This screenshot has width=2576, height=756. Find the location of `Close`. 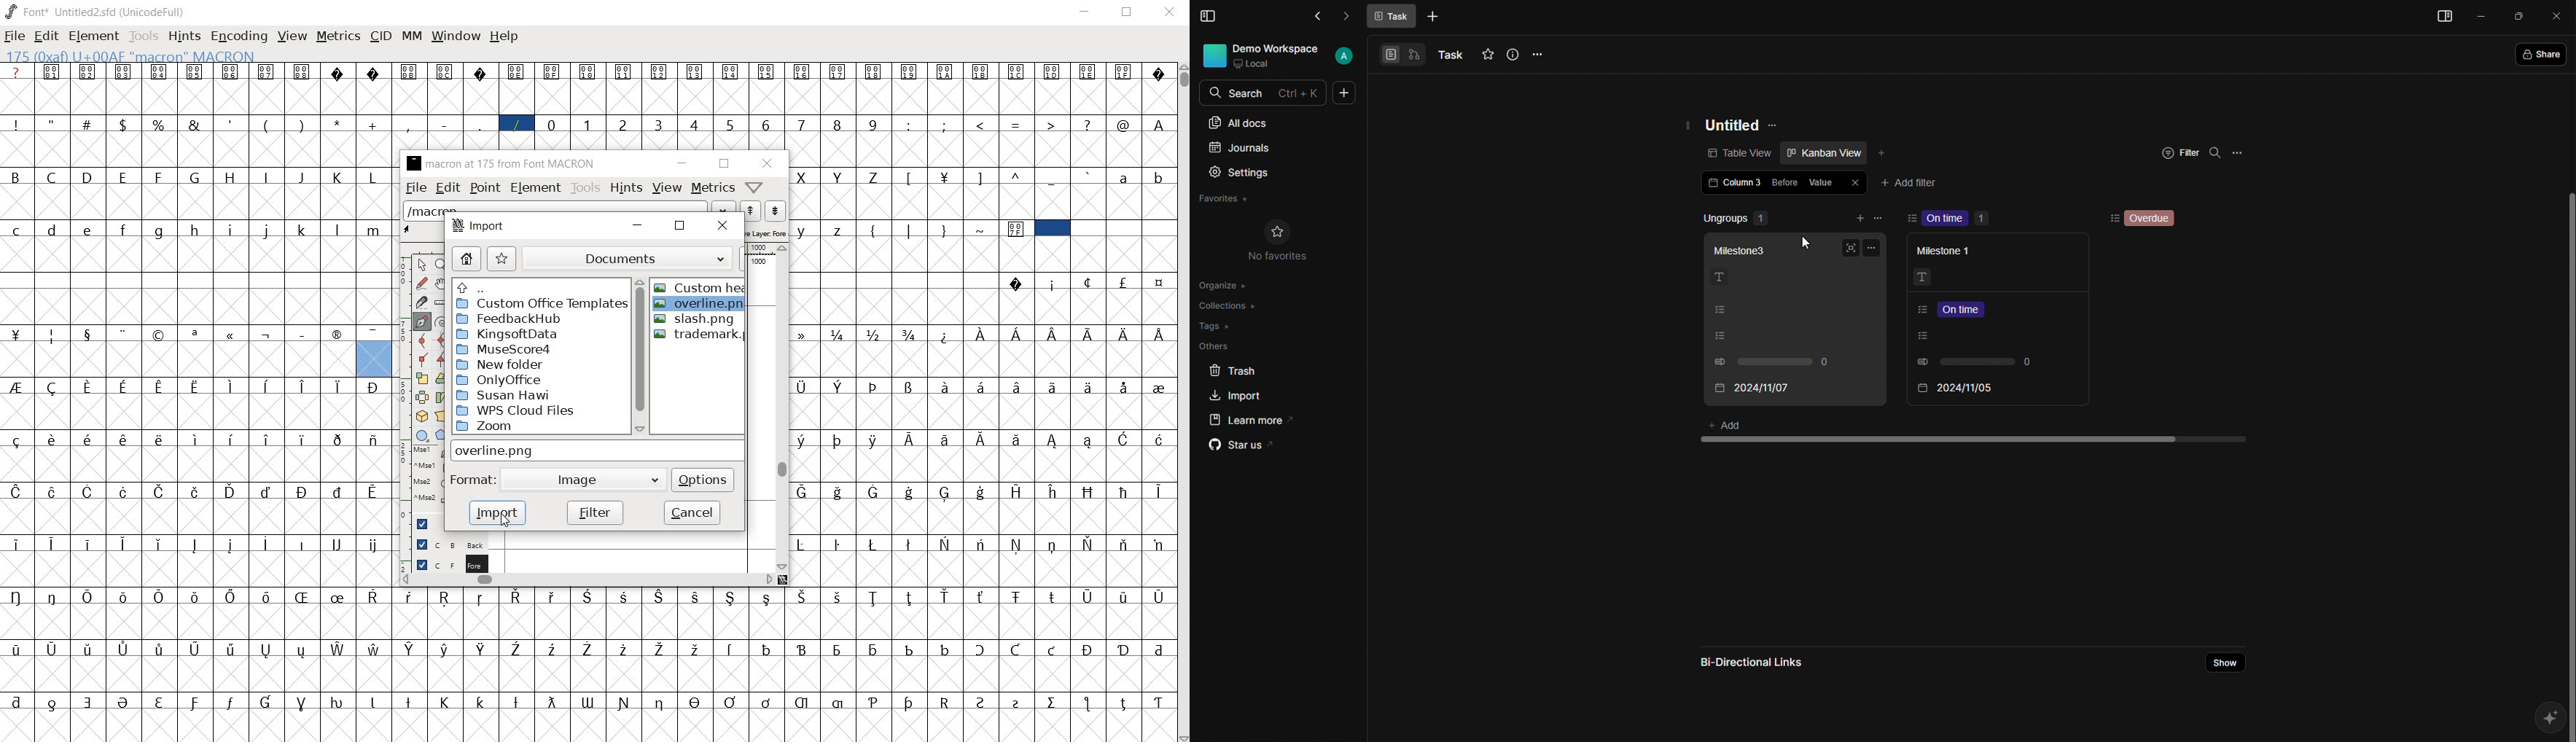

Close is located at coordinates (1854, 181).